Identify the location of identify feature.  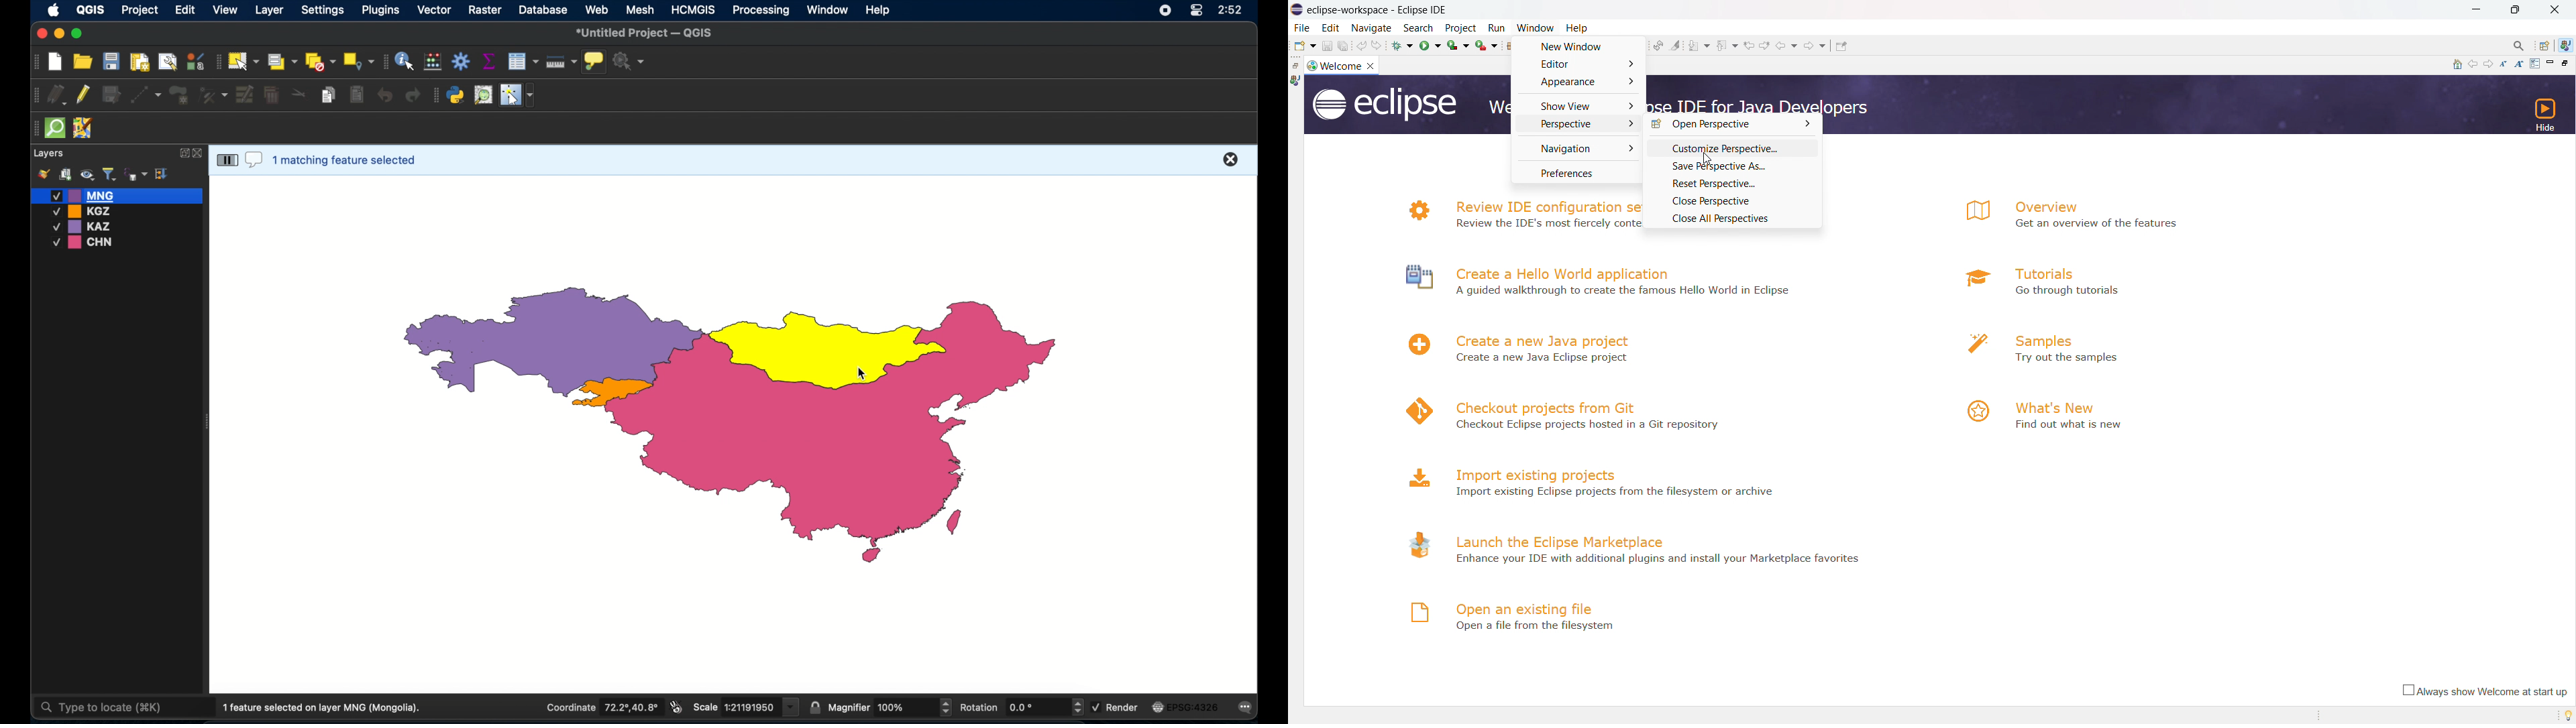
(406, 61).